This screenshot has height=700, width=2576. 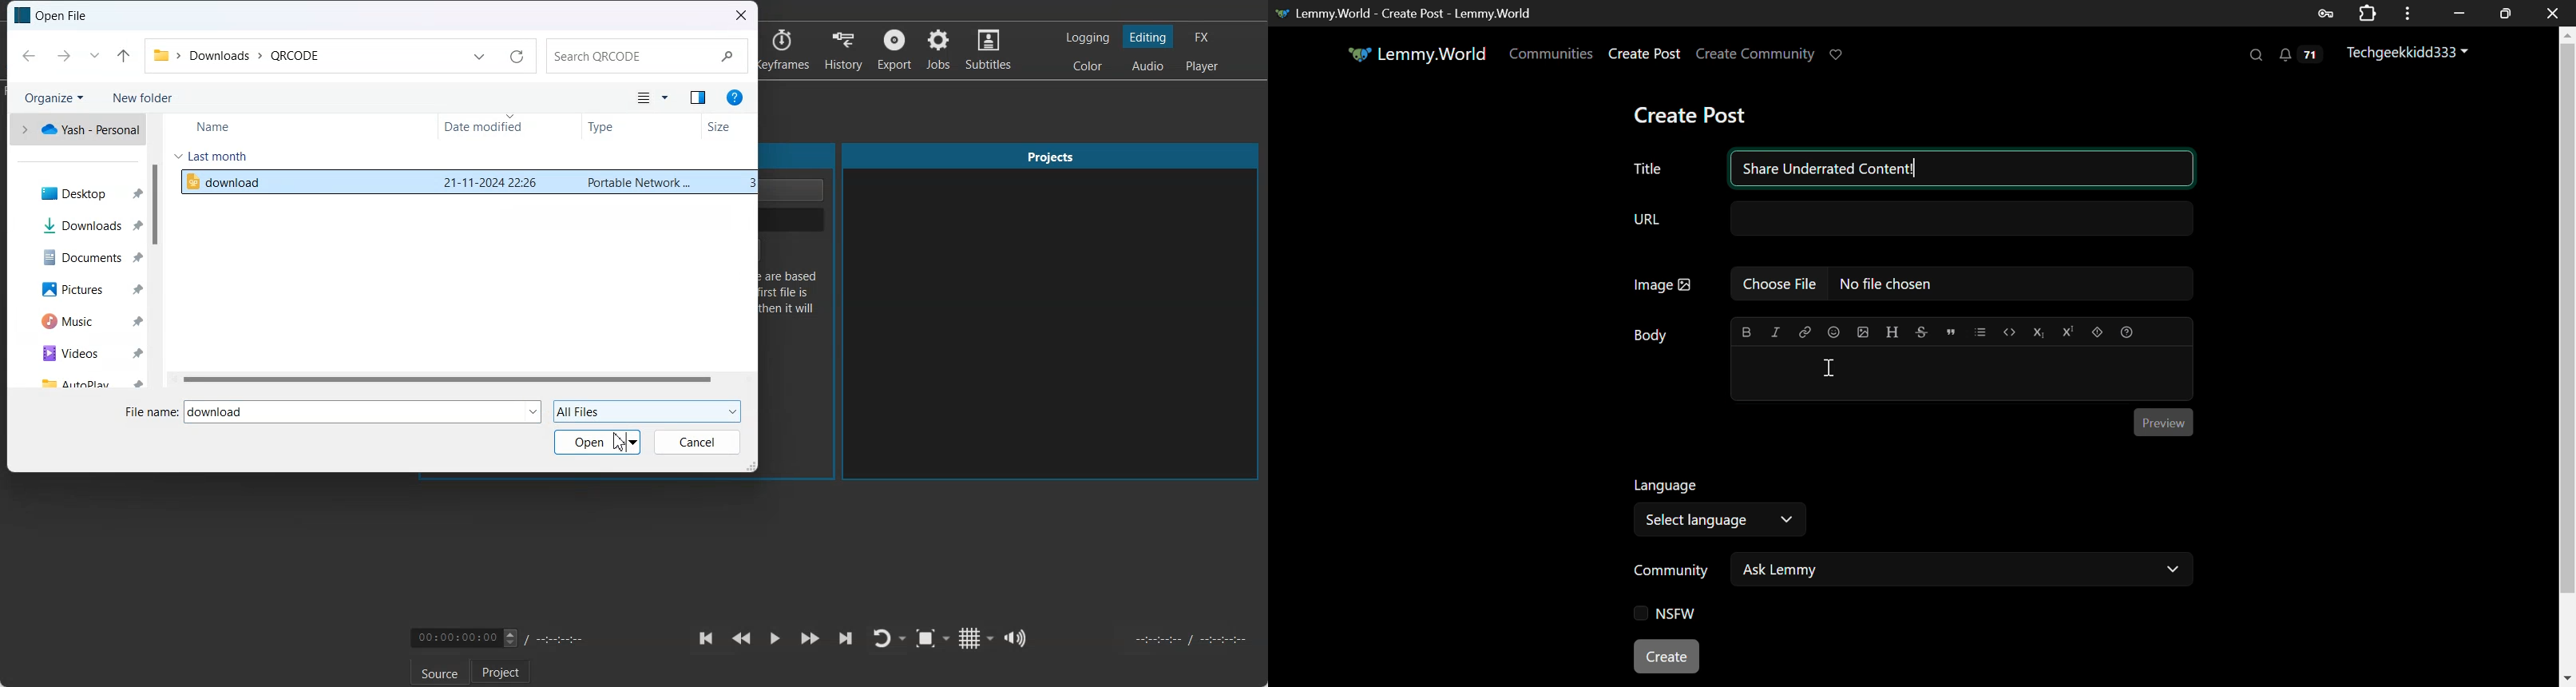 I want to click on Share Underrated Content, so click(x=1963, y=168).